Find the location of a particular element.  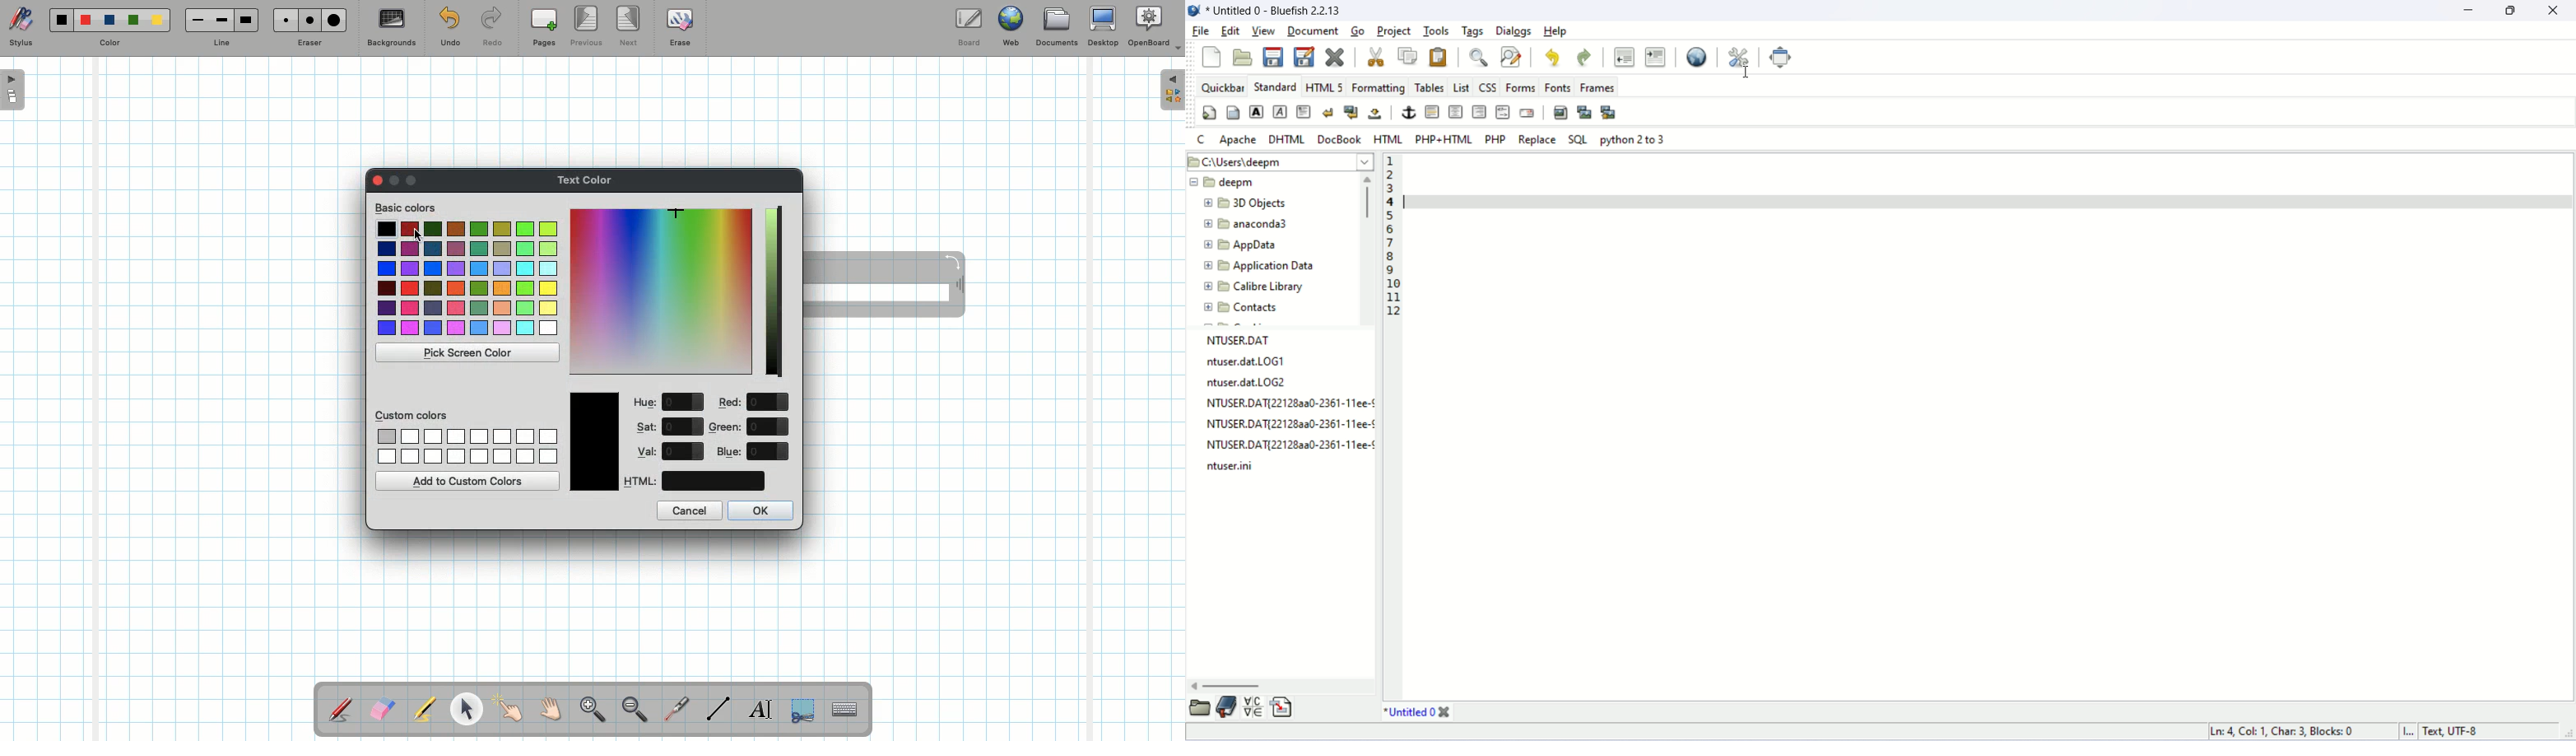

cursor is located at coordinates (1749, 75).